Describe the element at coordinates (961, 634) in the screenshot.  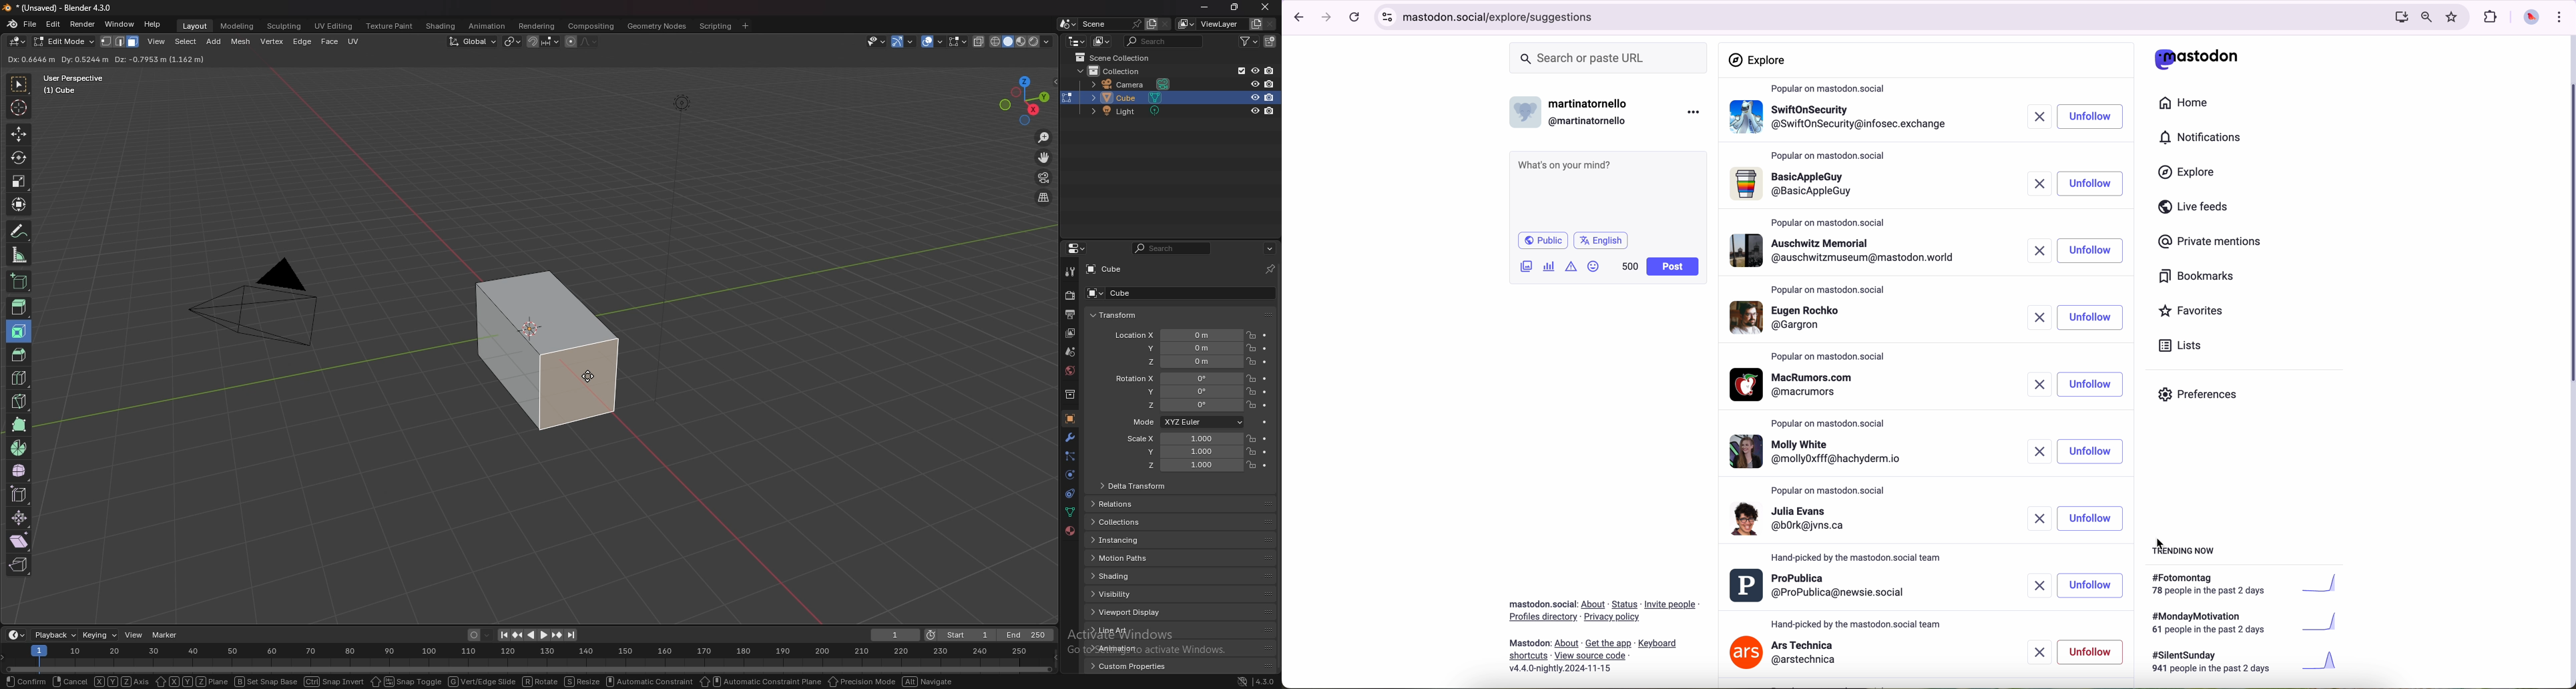
I see `start` at that location.